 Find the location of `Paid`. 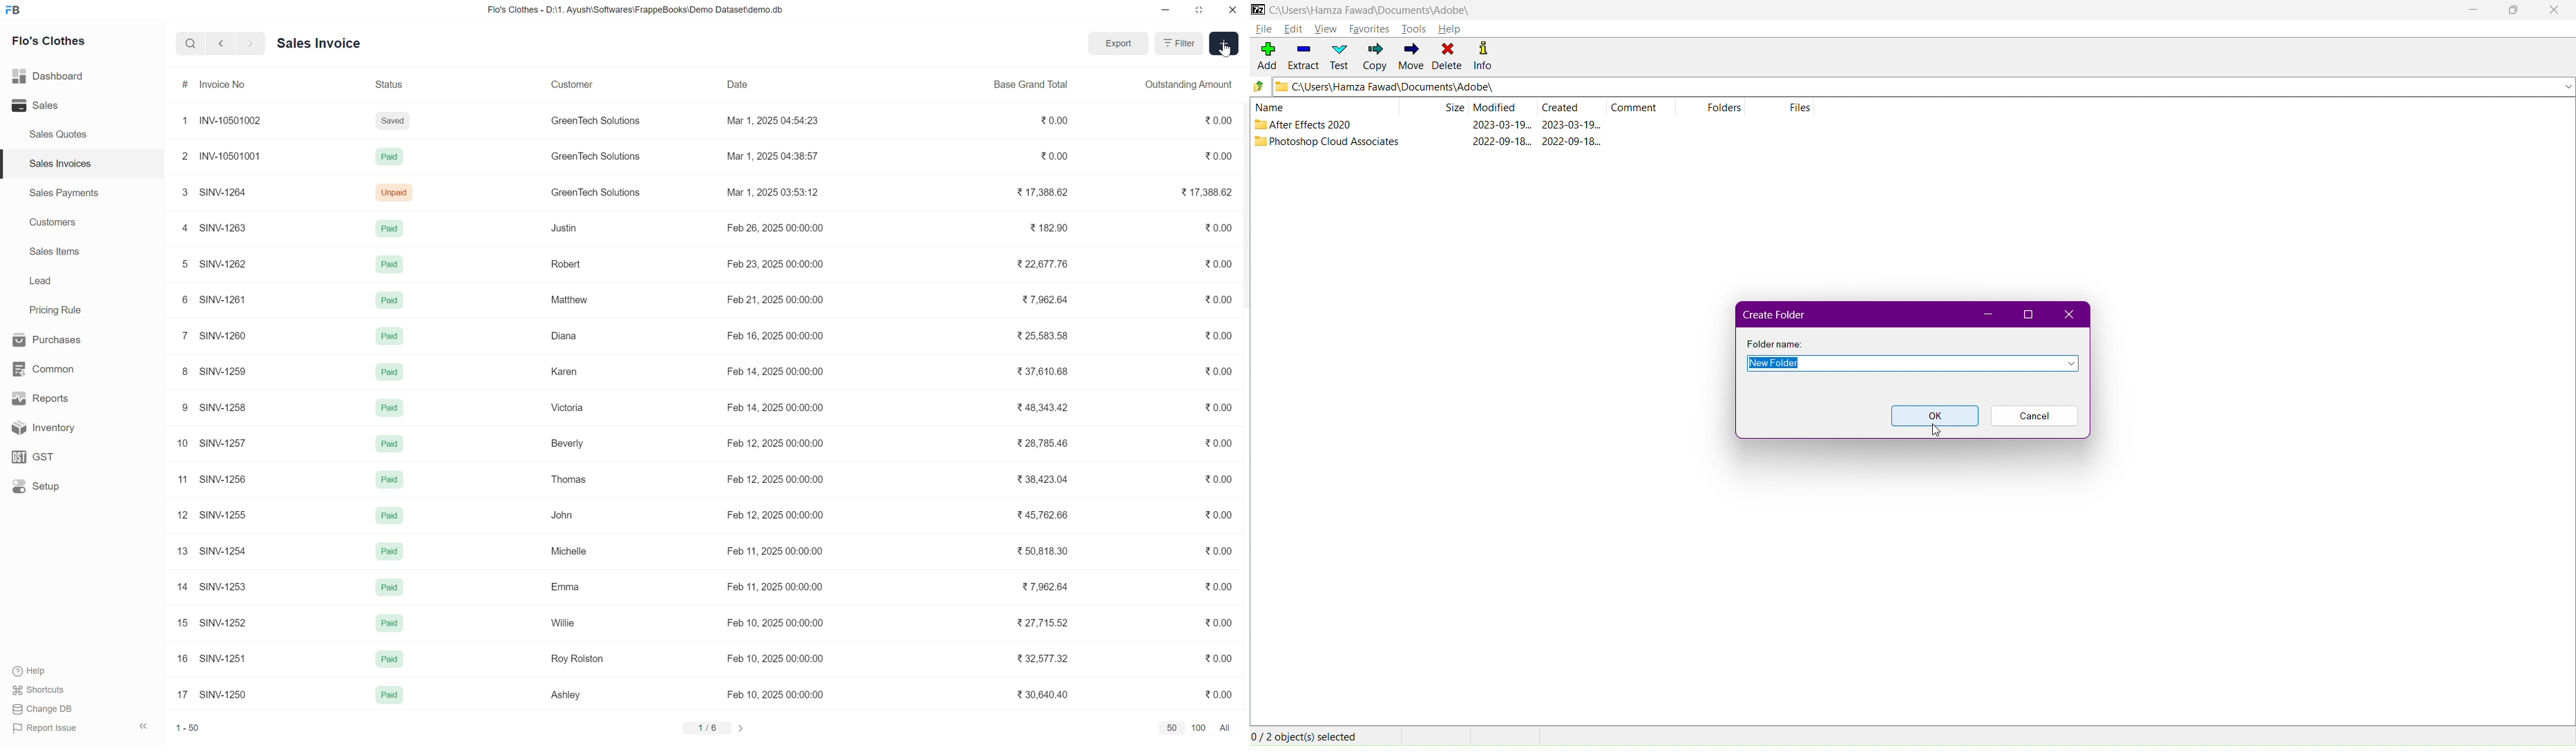

Paid is located at coordinates (387, 661).